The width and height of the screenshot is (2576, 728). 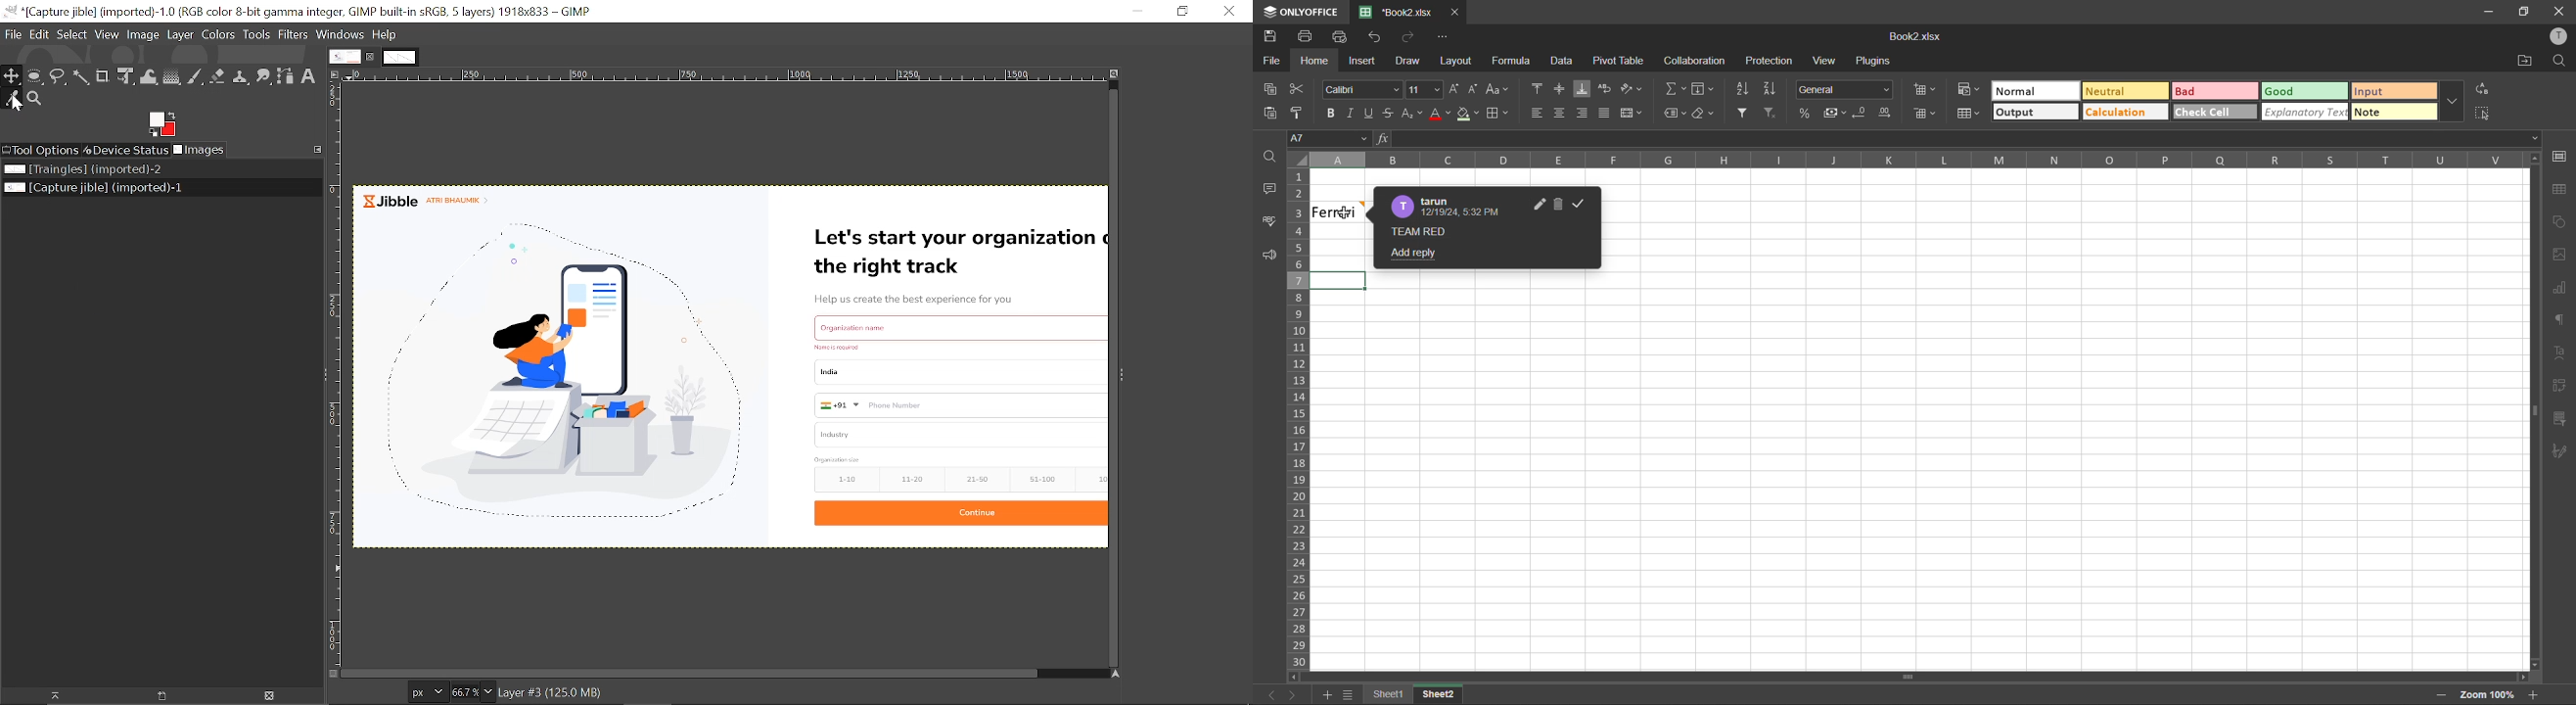 I want to click on delete cells, so click(x=1924, y=115).